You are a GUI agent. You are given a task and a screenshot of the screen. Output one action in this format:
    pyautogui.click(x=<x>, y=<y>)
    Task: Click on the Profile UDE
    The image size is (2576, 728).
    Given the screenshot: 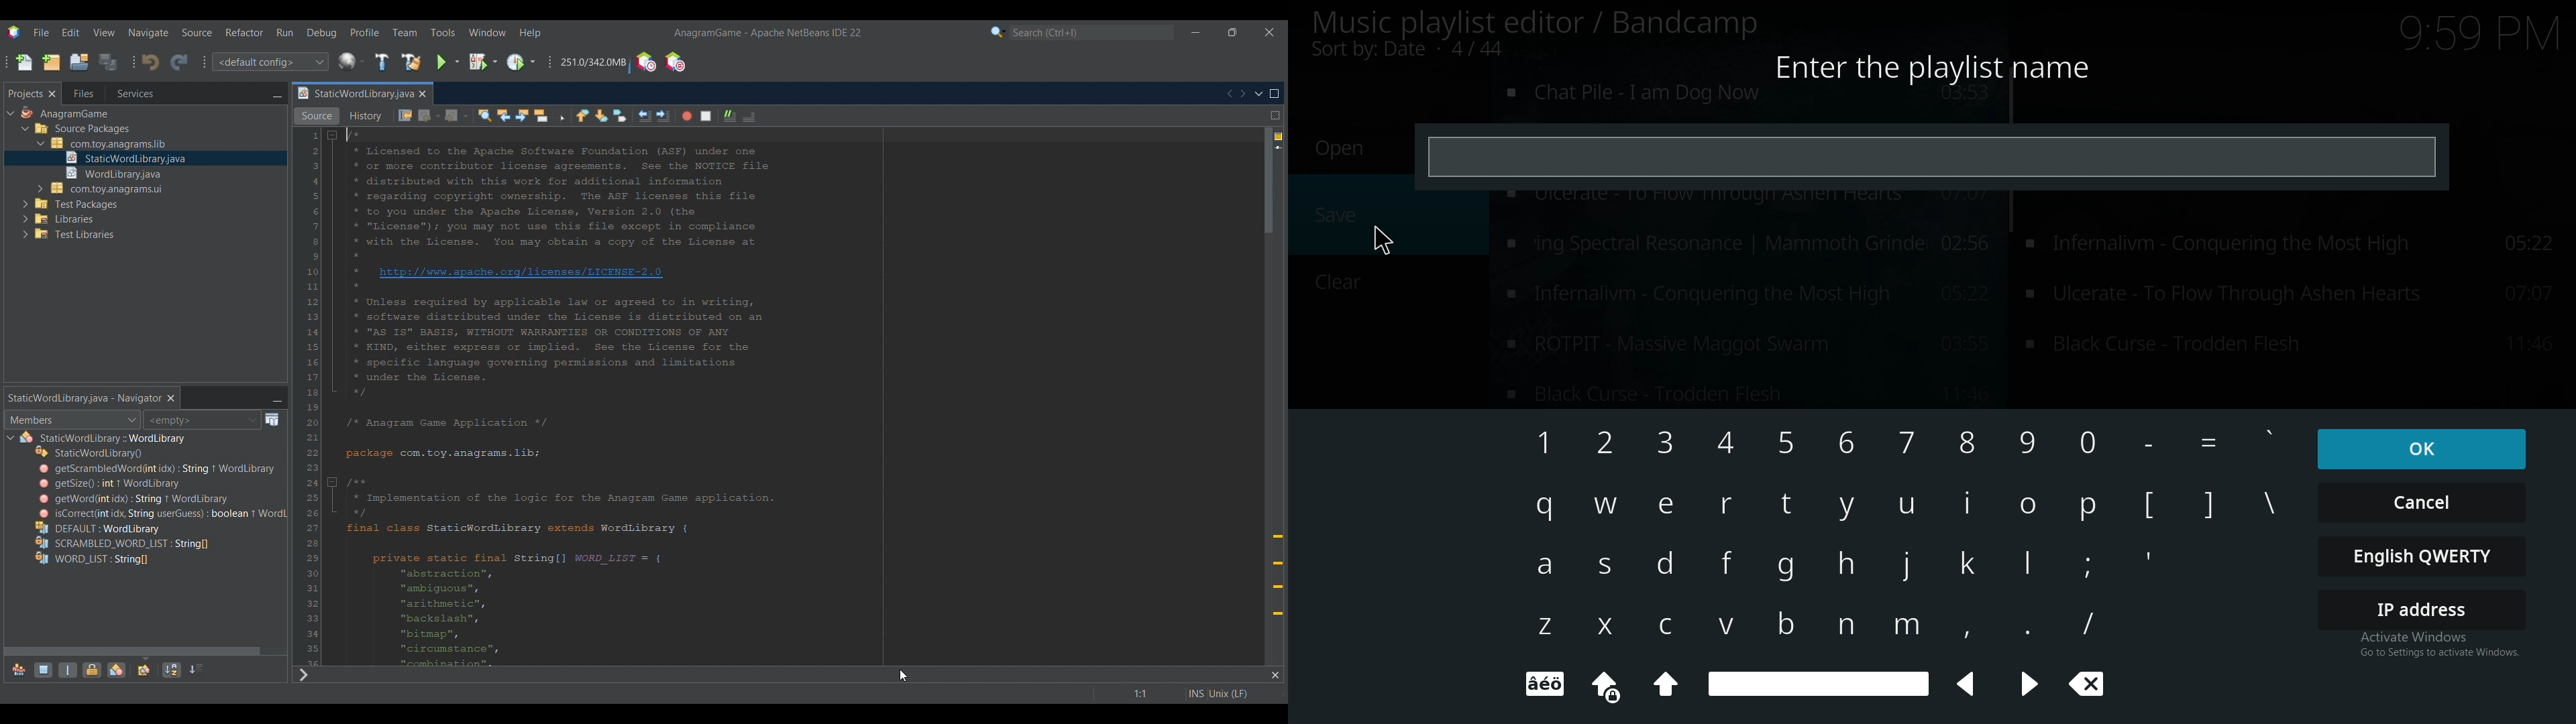 What is the action you would take?
    pyautogui.click(x=645, y=62)
    